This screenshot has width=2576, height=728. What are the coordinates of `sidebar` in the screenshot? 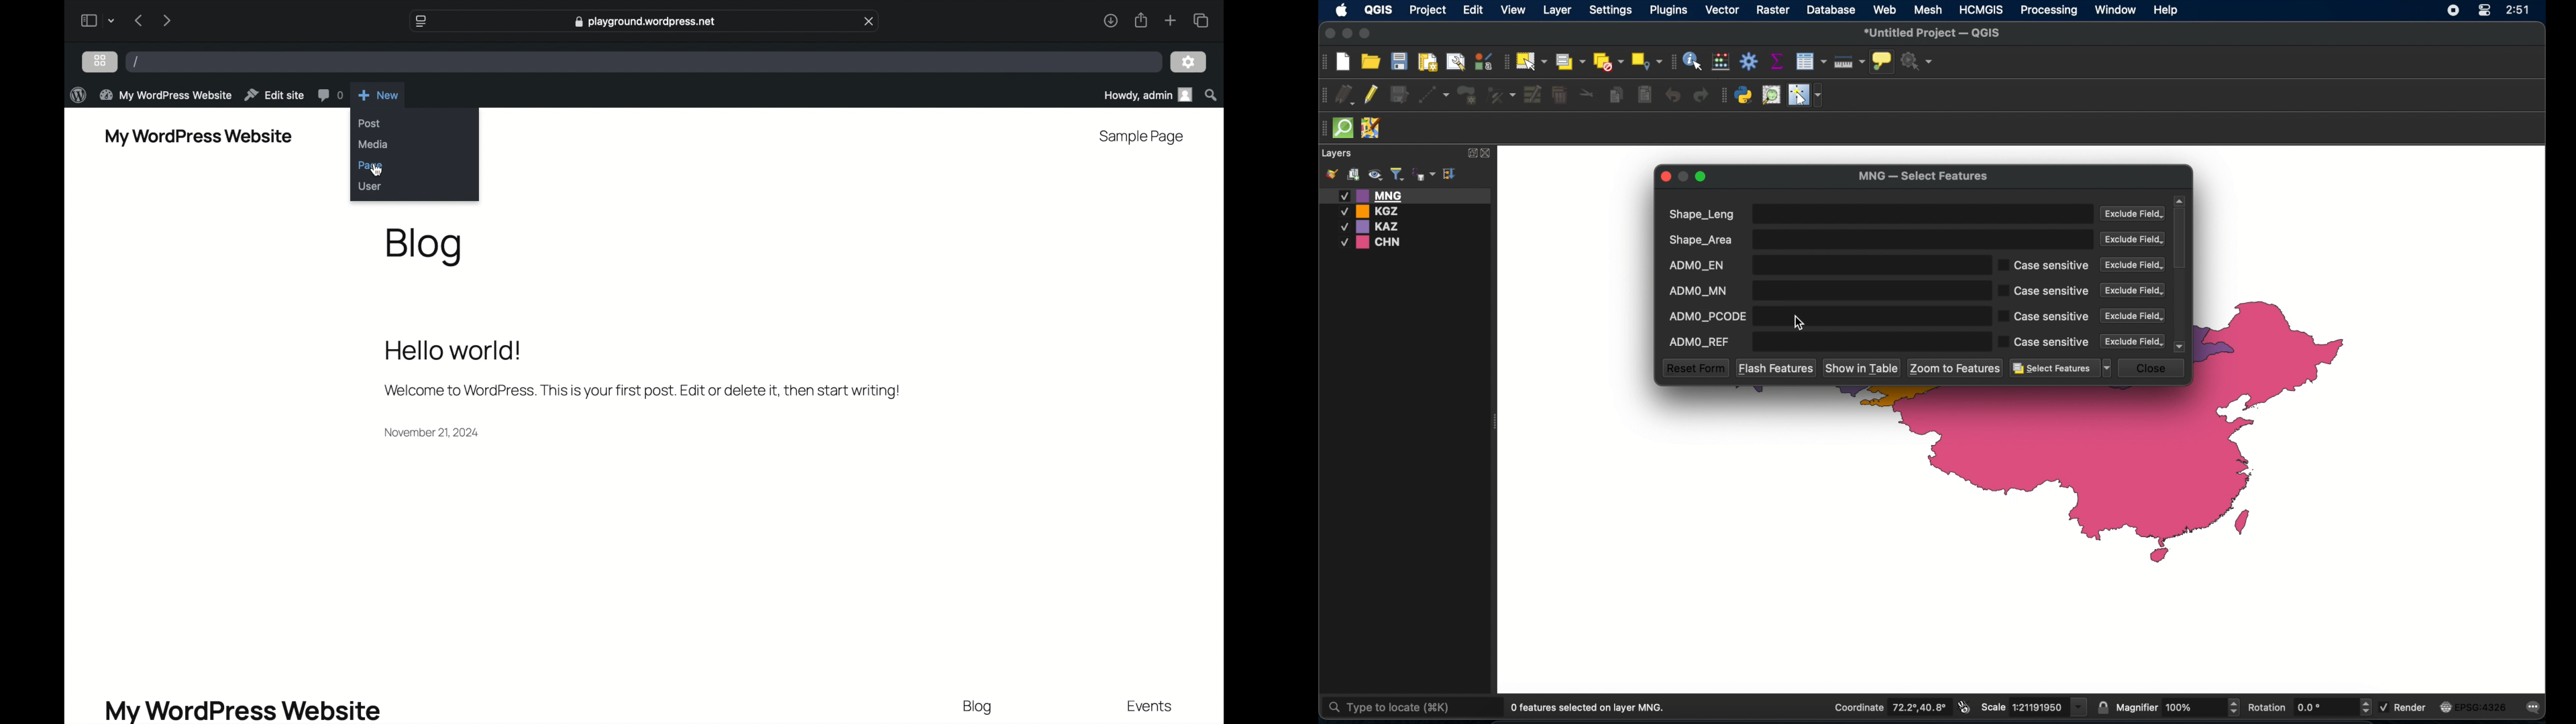 It's located at (88, 20).